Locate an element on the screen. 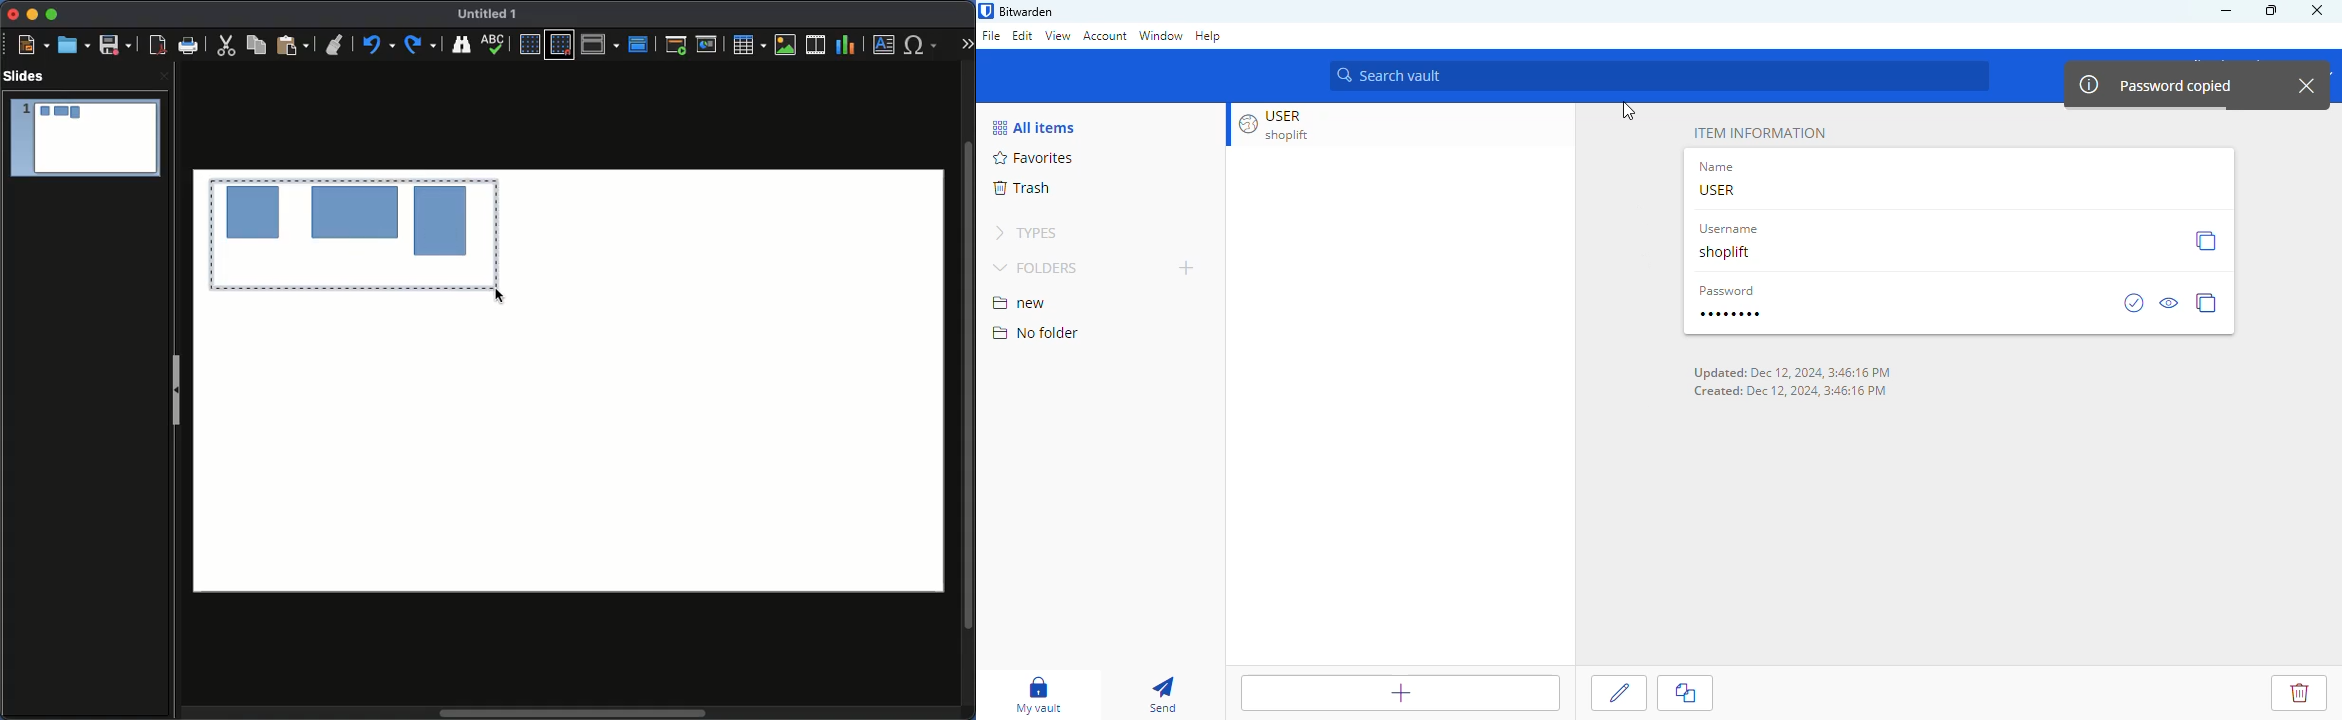  window is located at coordinates (1162, 39).